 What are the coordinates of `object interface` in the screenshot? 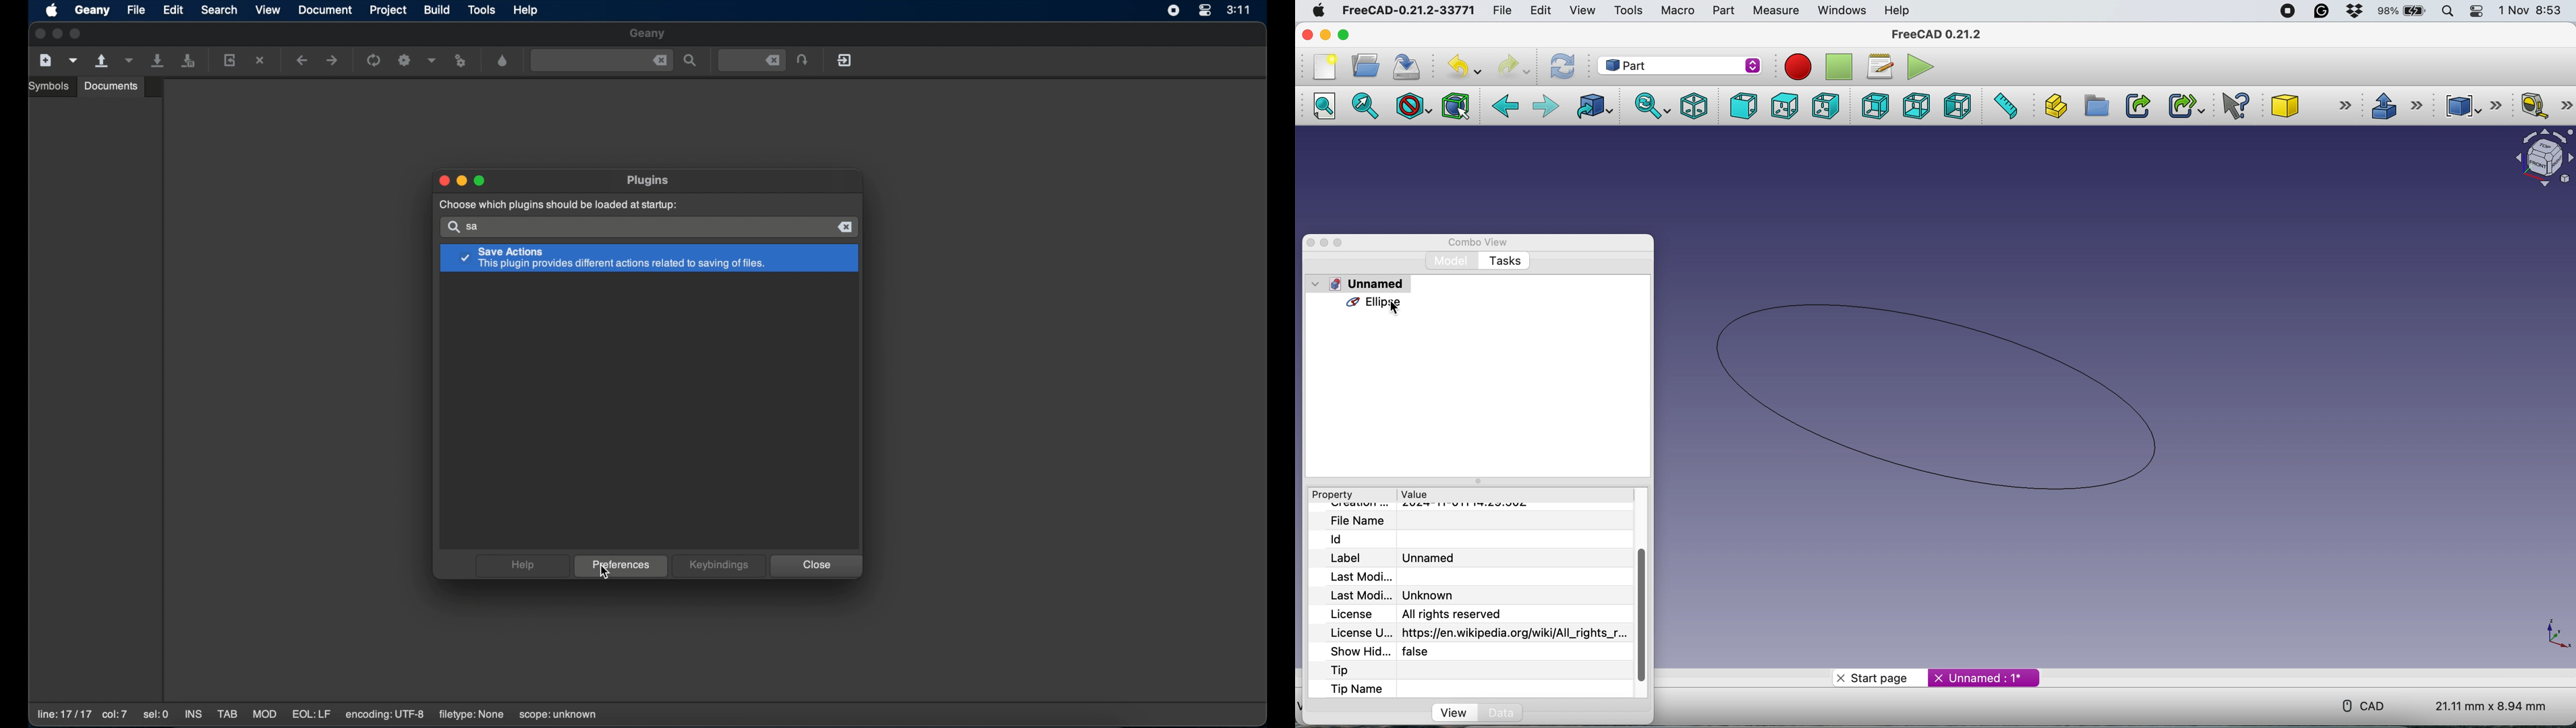 It's located at (2537, 155).